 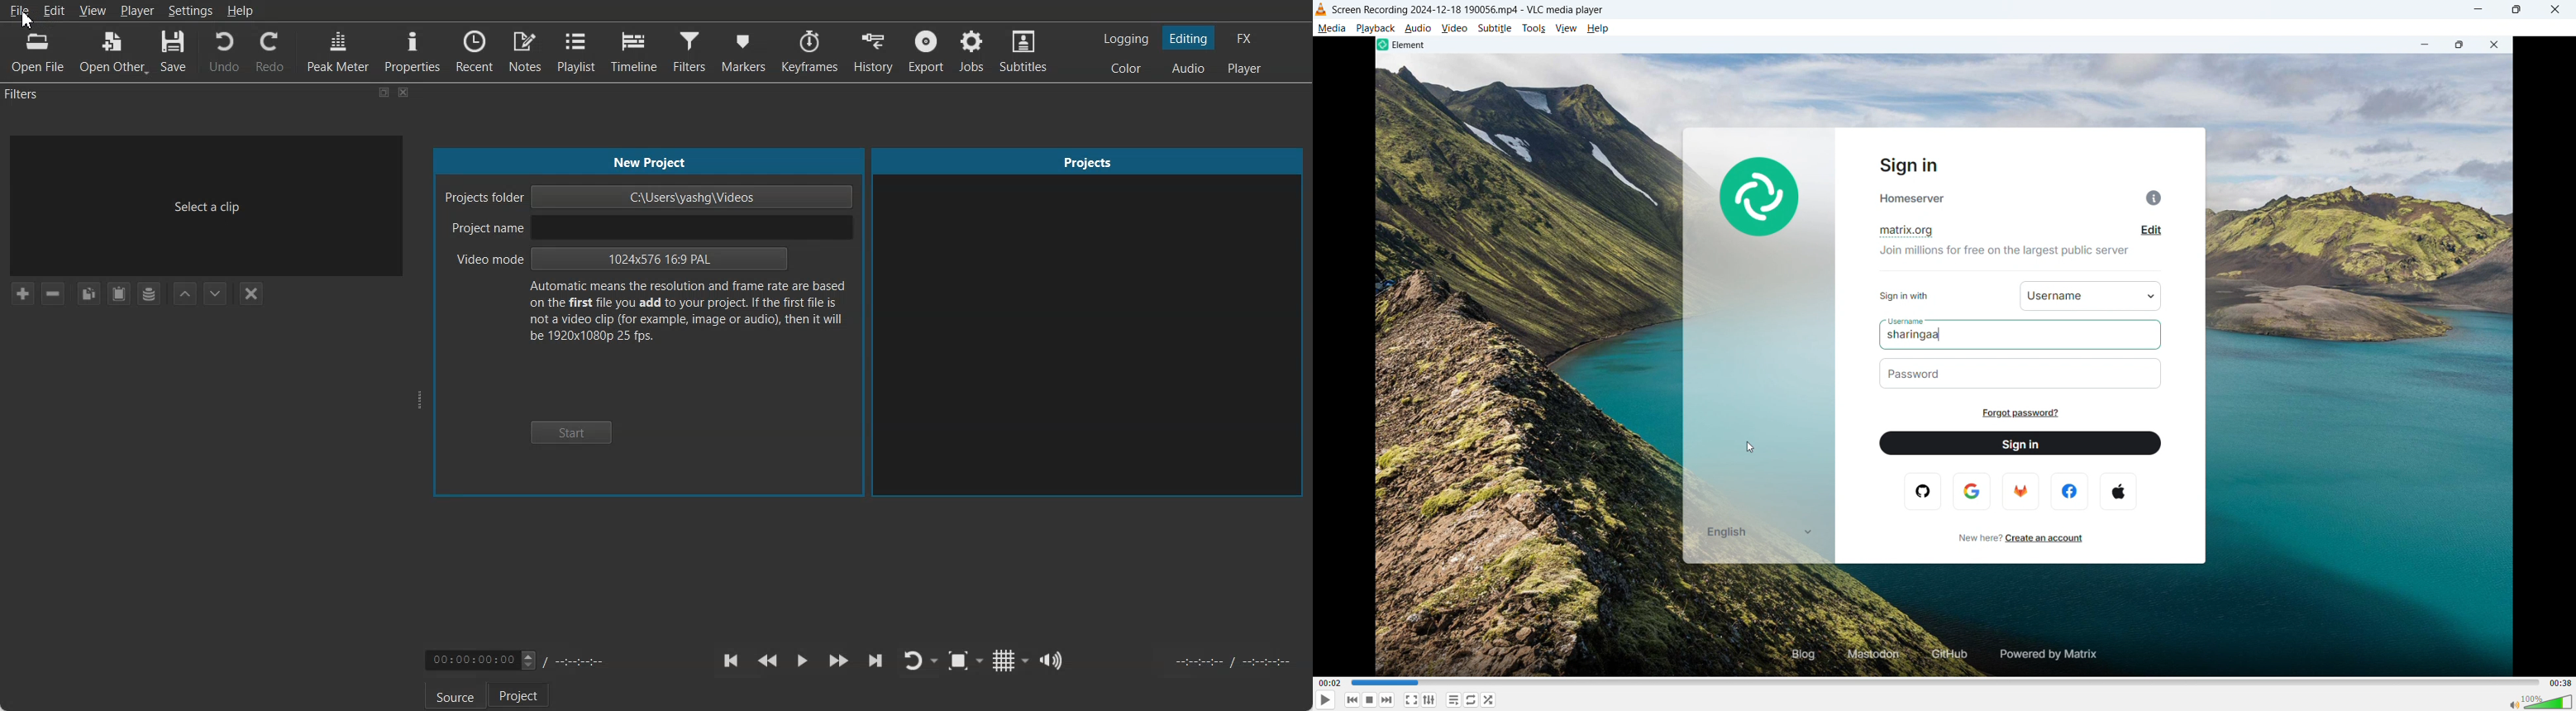 I want to click on Show advanced settings , so click(x=1429, y=700).